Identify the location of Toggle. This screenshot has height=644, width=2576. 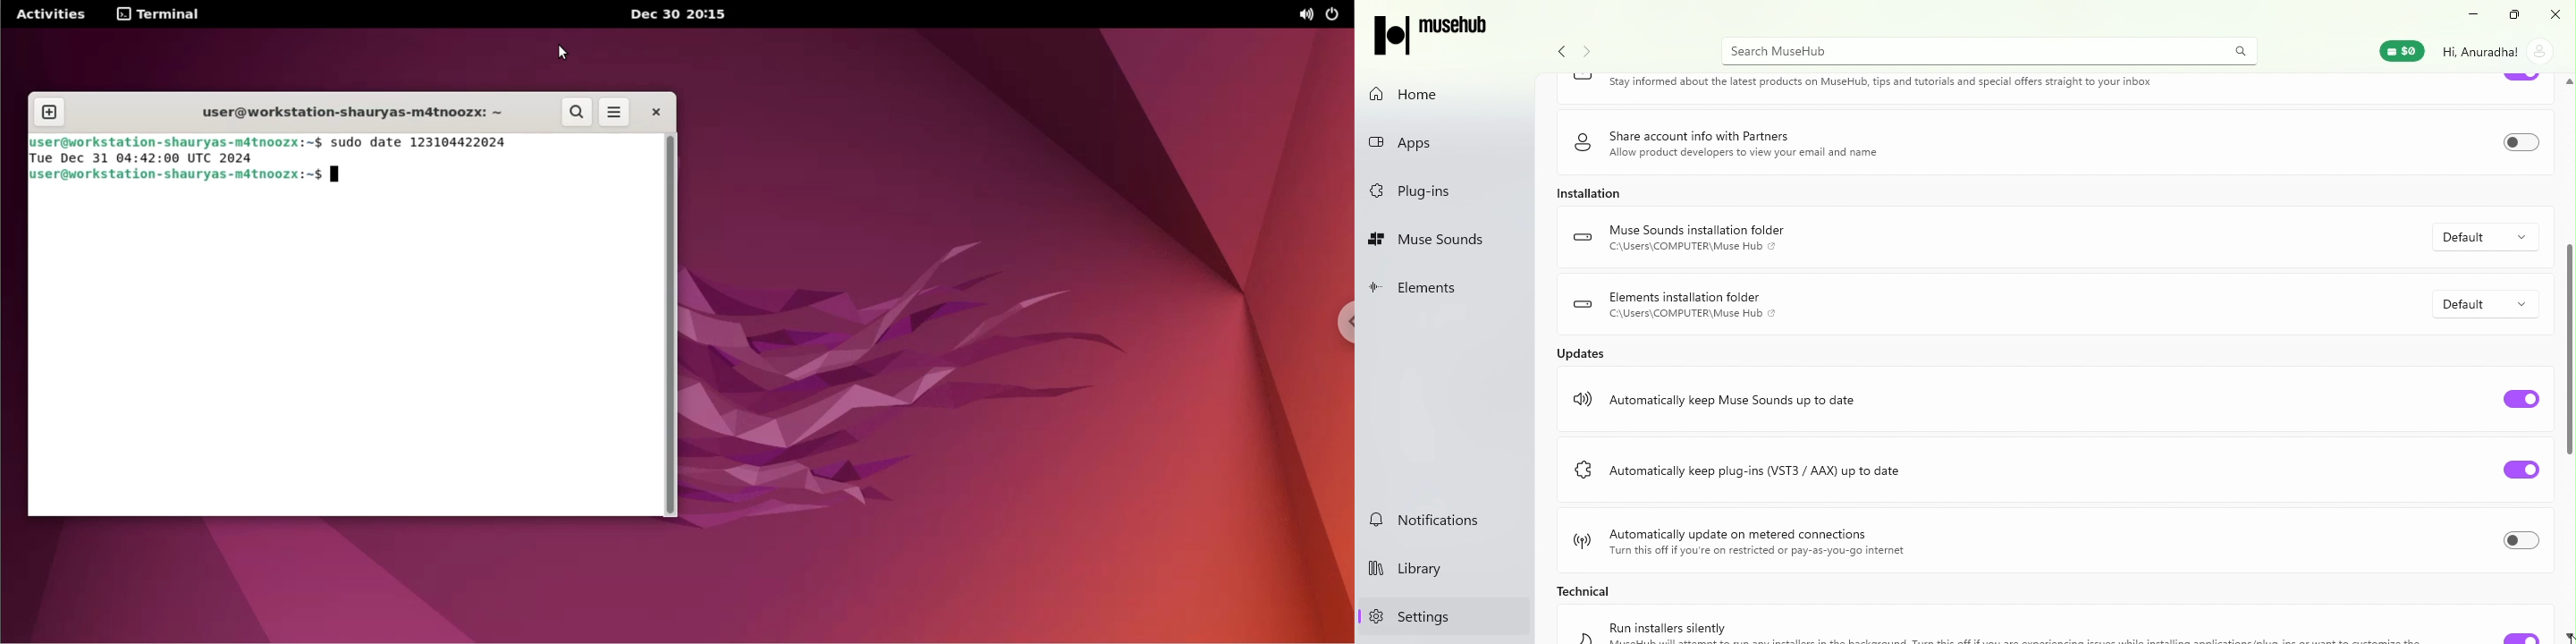
(2521, 399).